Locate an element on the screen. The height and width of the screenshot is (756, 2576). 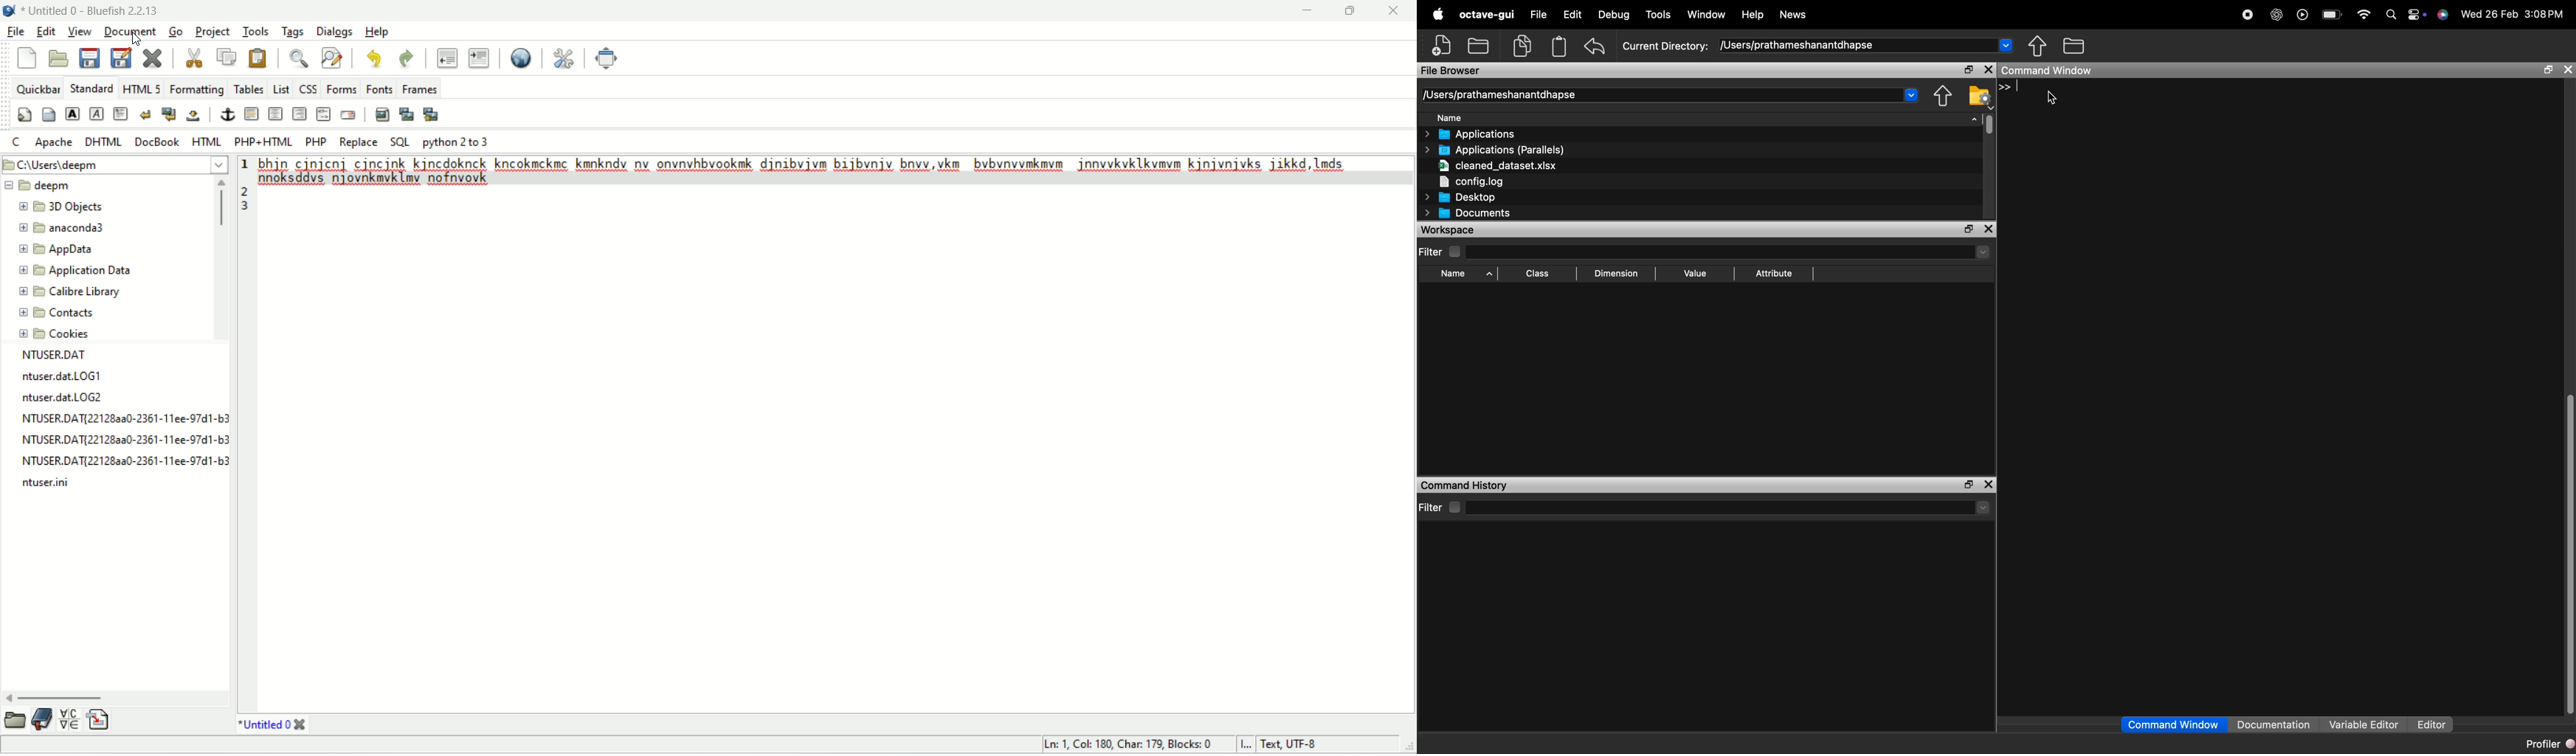
Name is located at coordinates (1508, 116).